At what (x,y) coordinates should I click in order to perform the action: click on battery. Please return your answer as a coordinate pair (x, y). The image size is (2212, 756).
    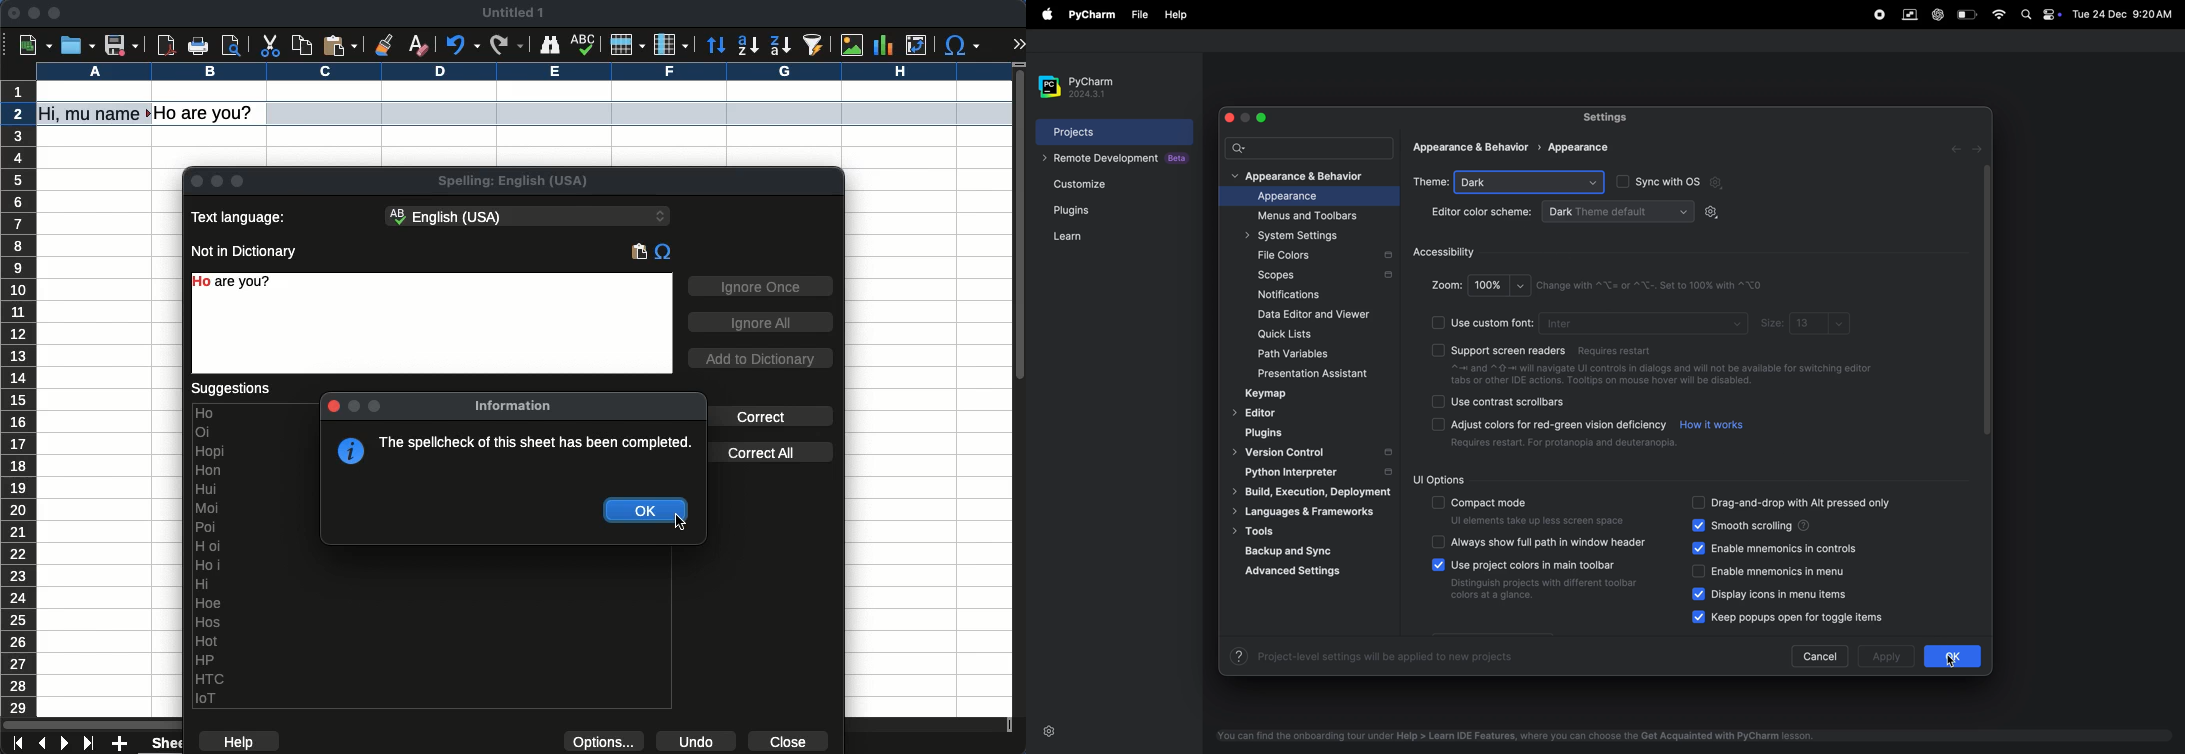
    Looking at the image, I should click on (1968, 14).